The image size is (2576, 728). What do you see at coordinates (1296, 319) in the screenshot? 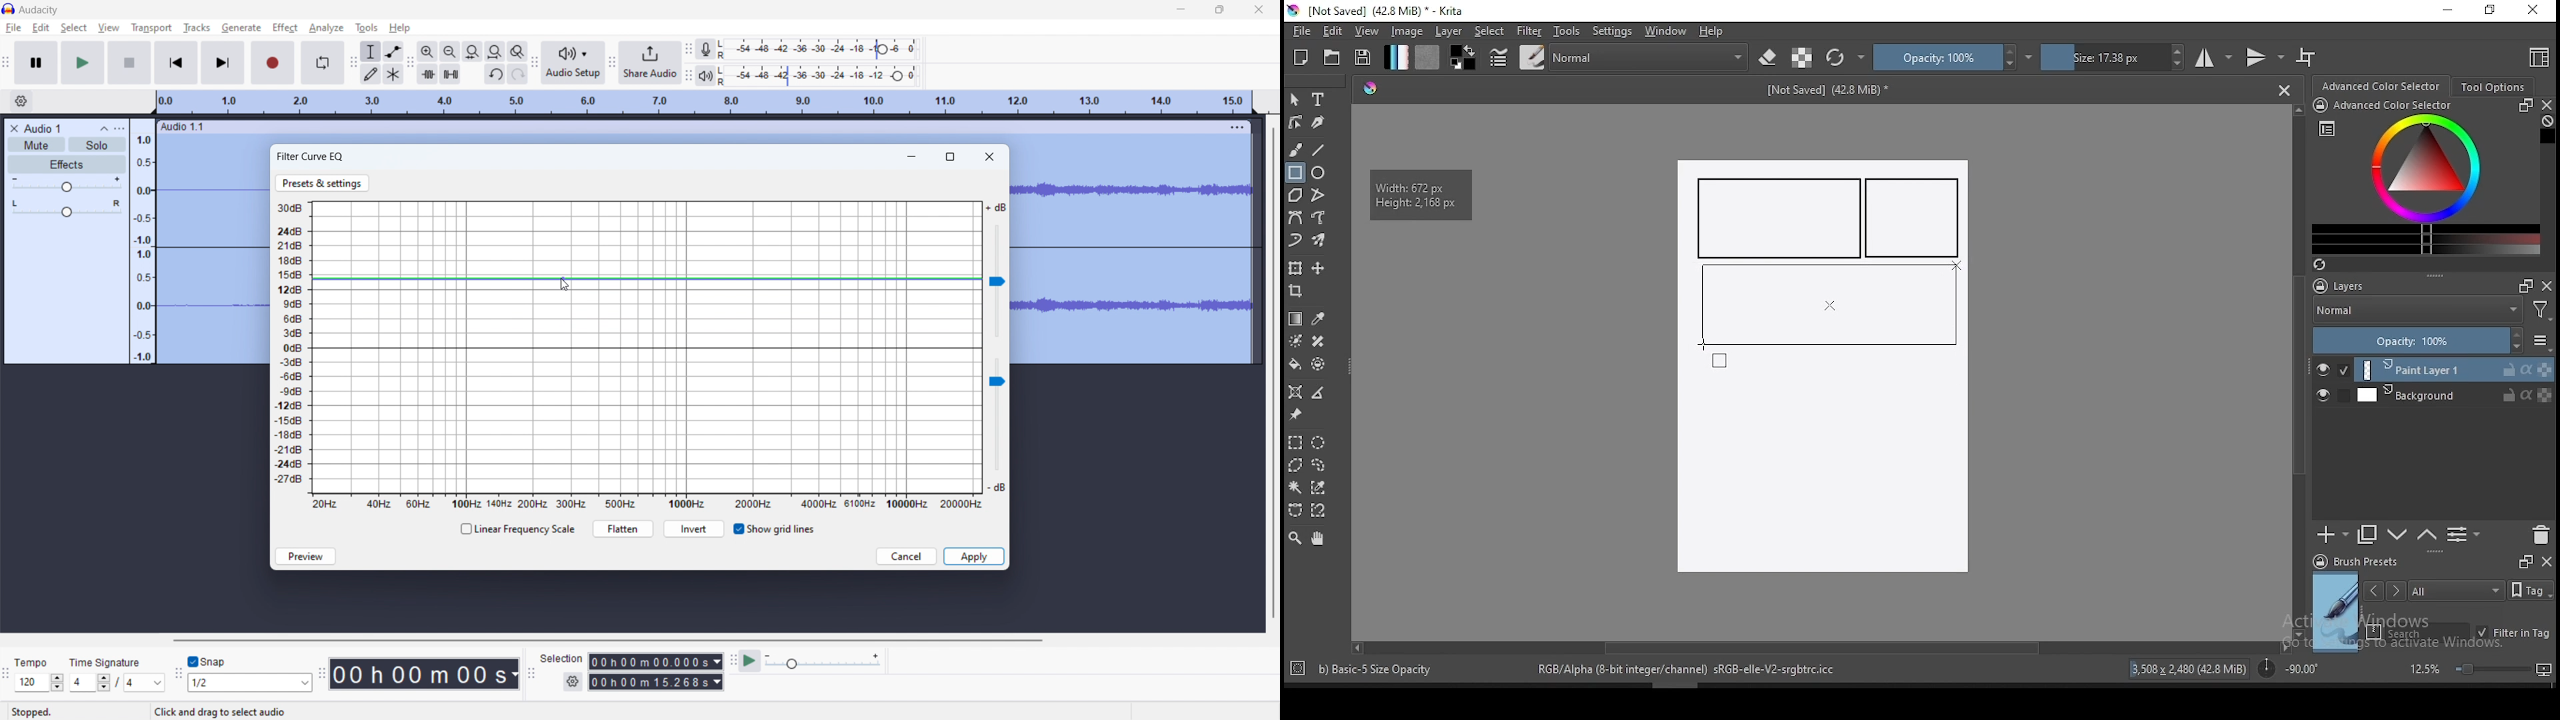
I see `gradient tool` at bounding box center [1296, 319].